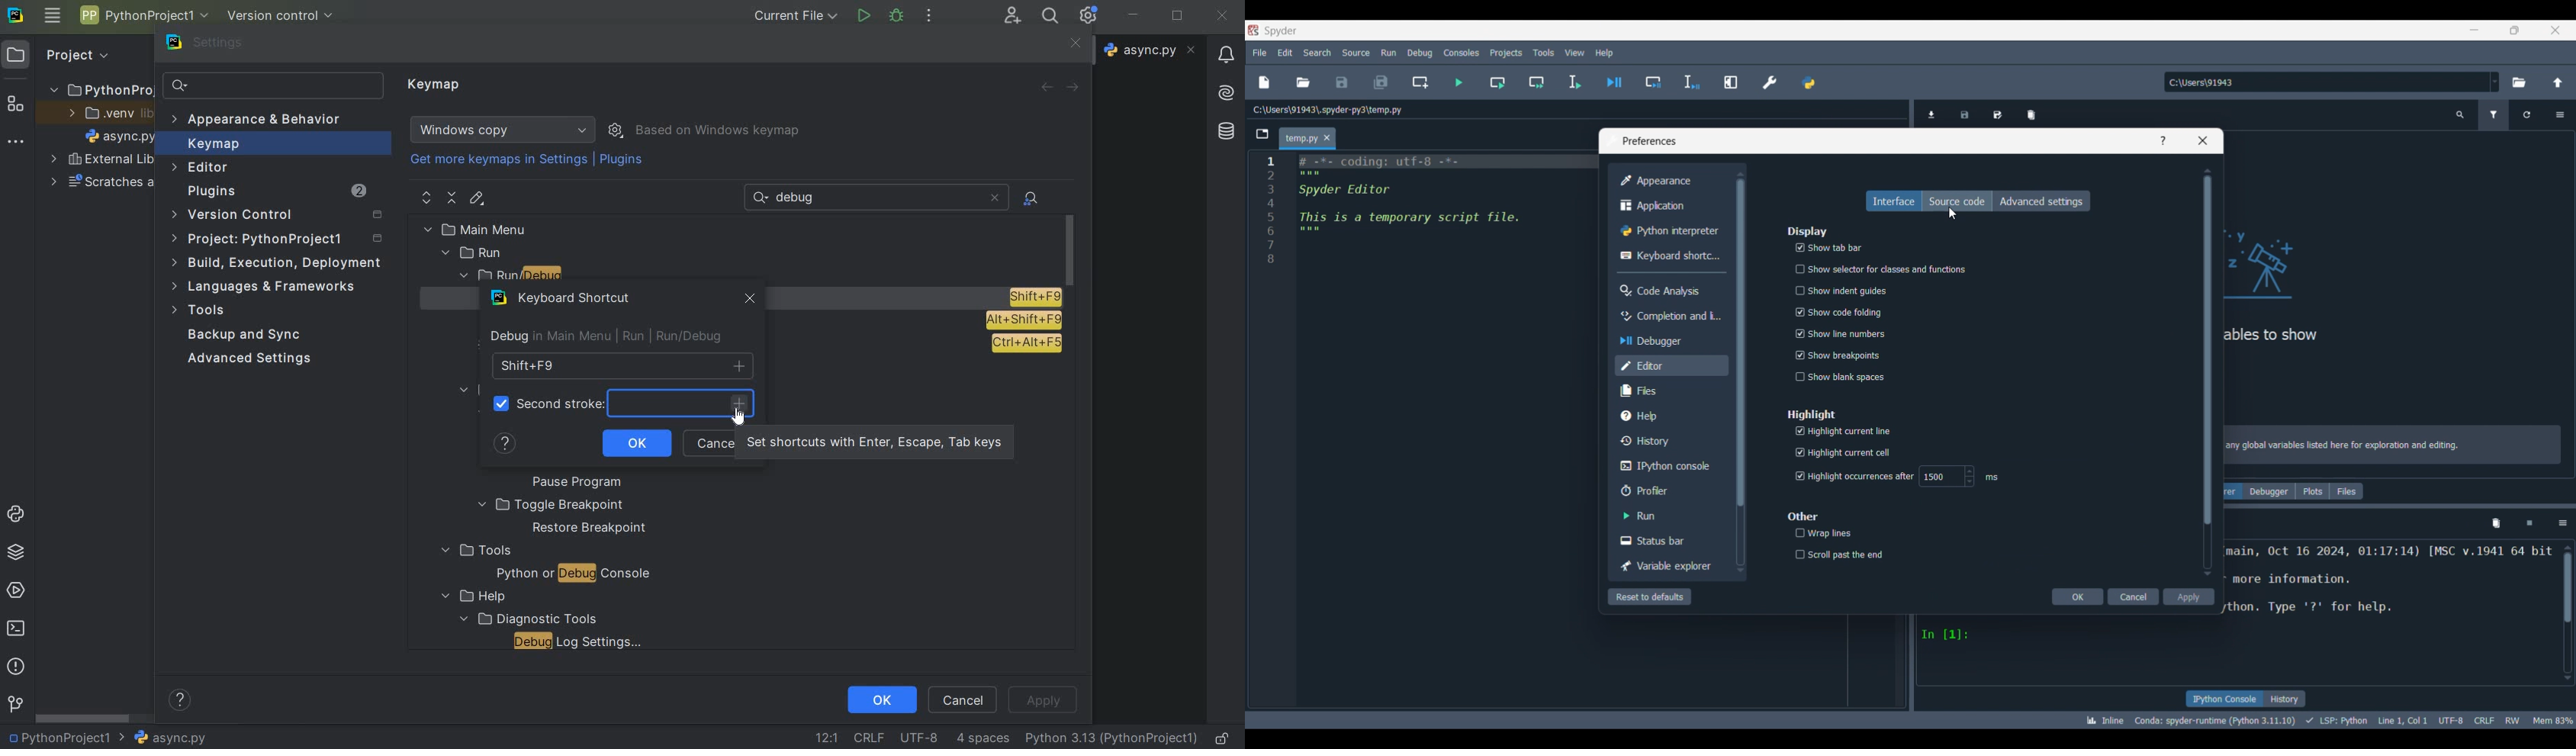 The image size is (2576, 756). What do you see at coordinates (1740, 372) in the screenshot?
I see `Vertical slide bar` at bounding box center [1740, 372].